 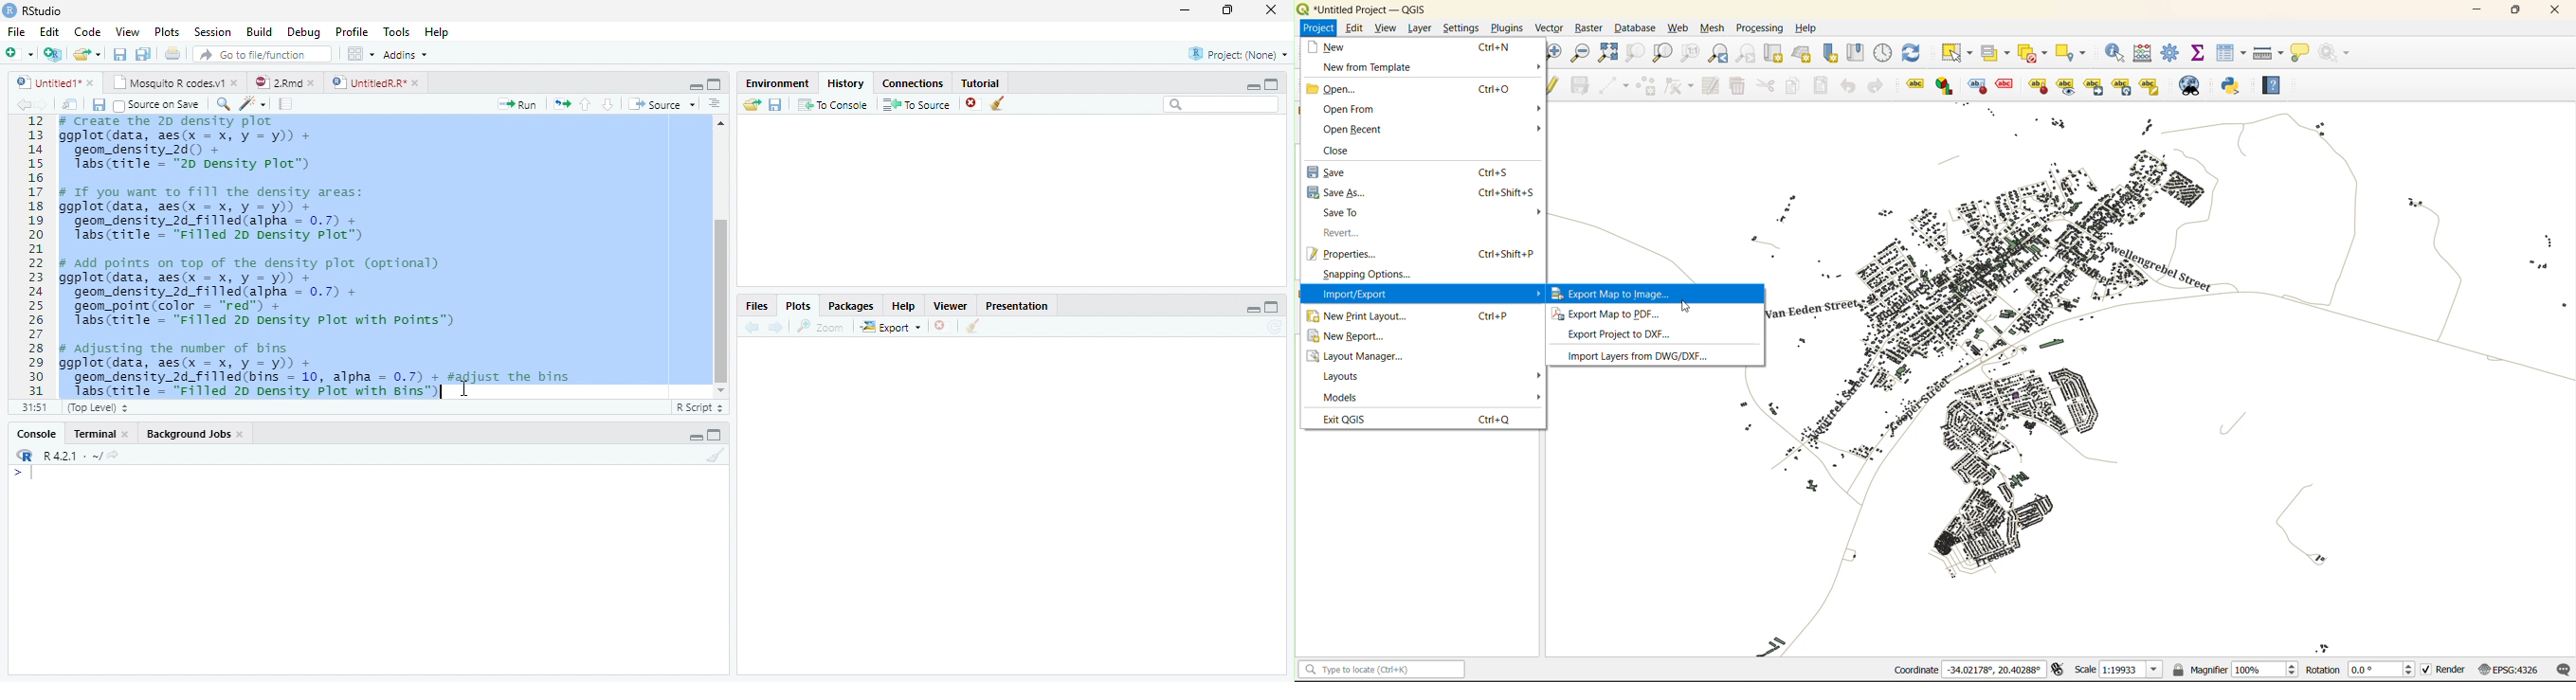 What do you see at coordinates (1859, 54) in the screenshot?
I see `show spatial bookmark` at bounding box center [1859, 54].